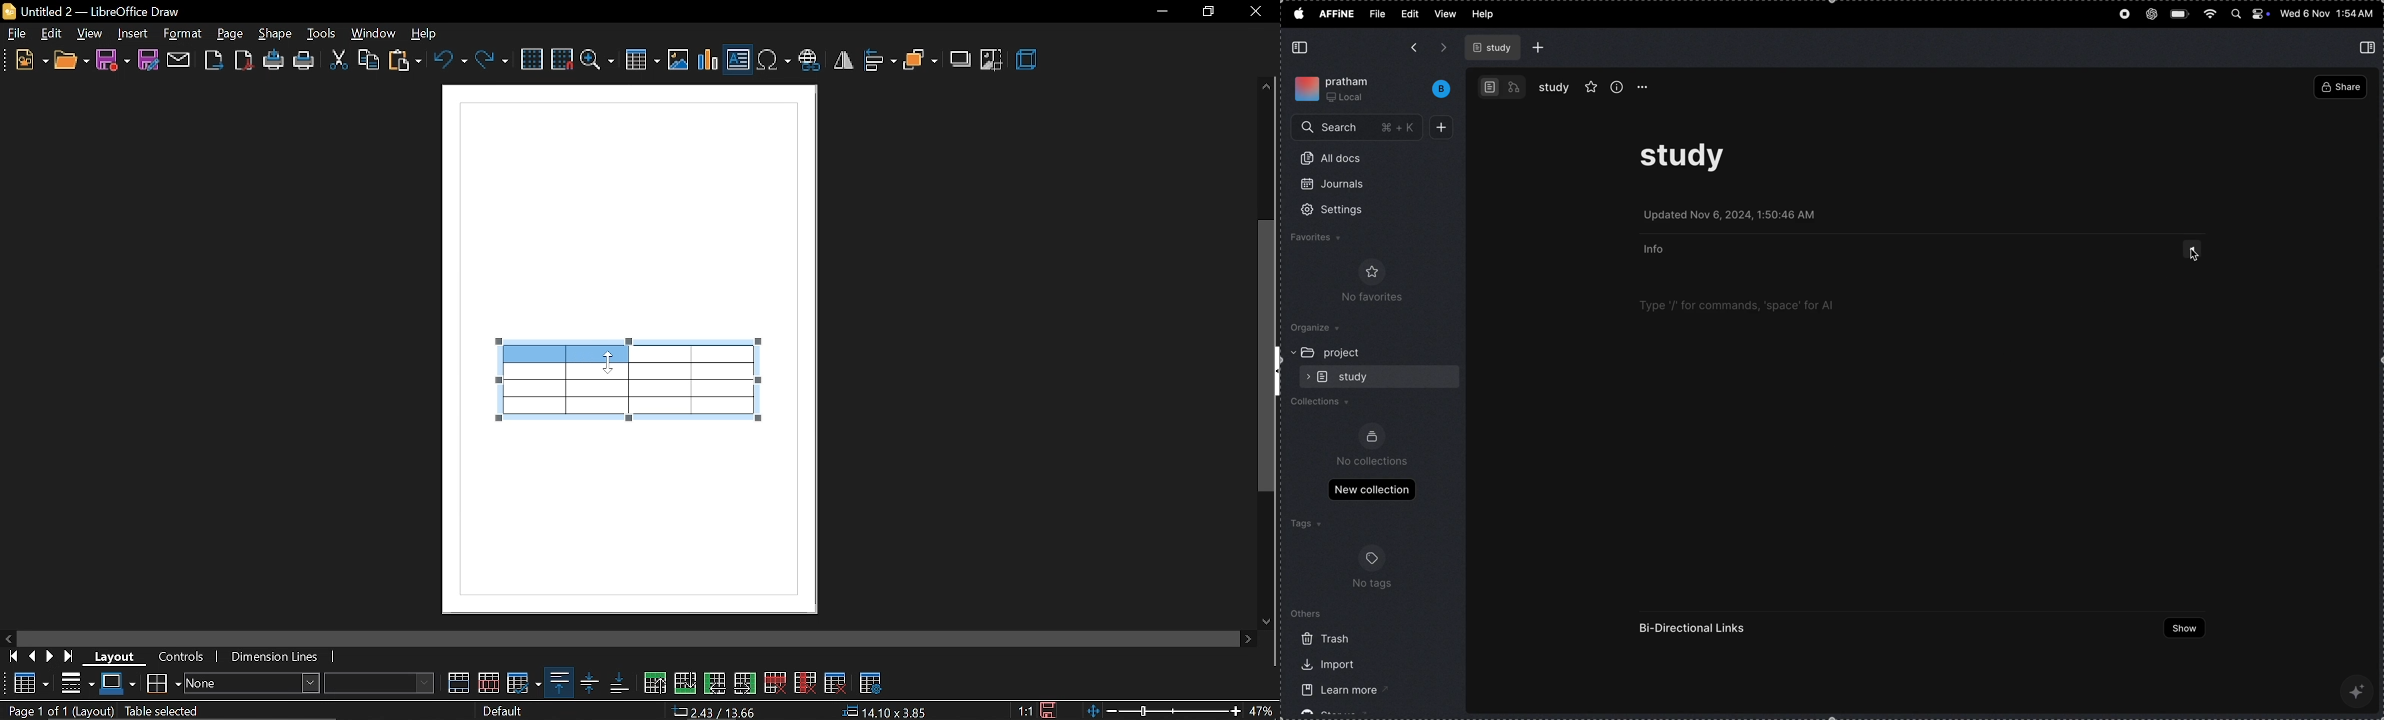 The image size is (2408, 728). I want to click on shape, so click(276, 33).